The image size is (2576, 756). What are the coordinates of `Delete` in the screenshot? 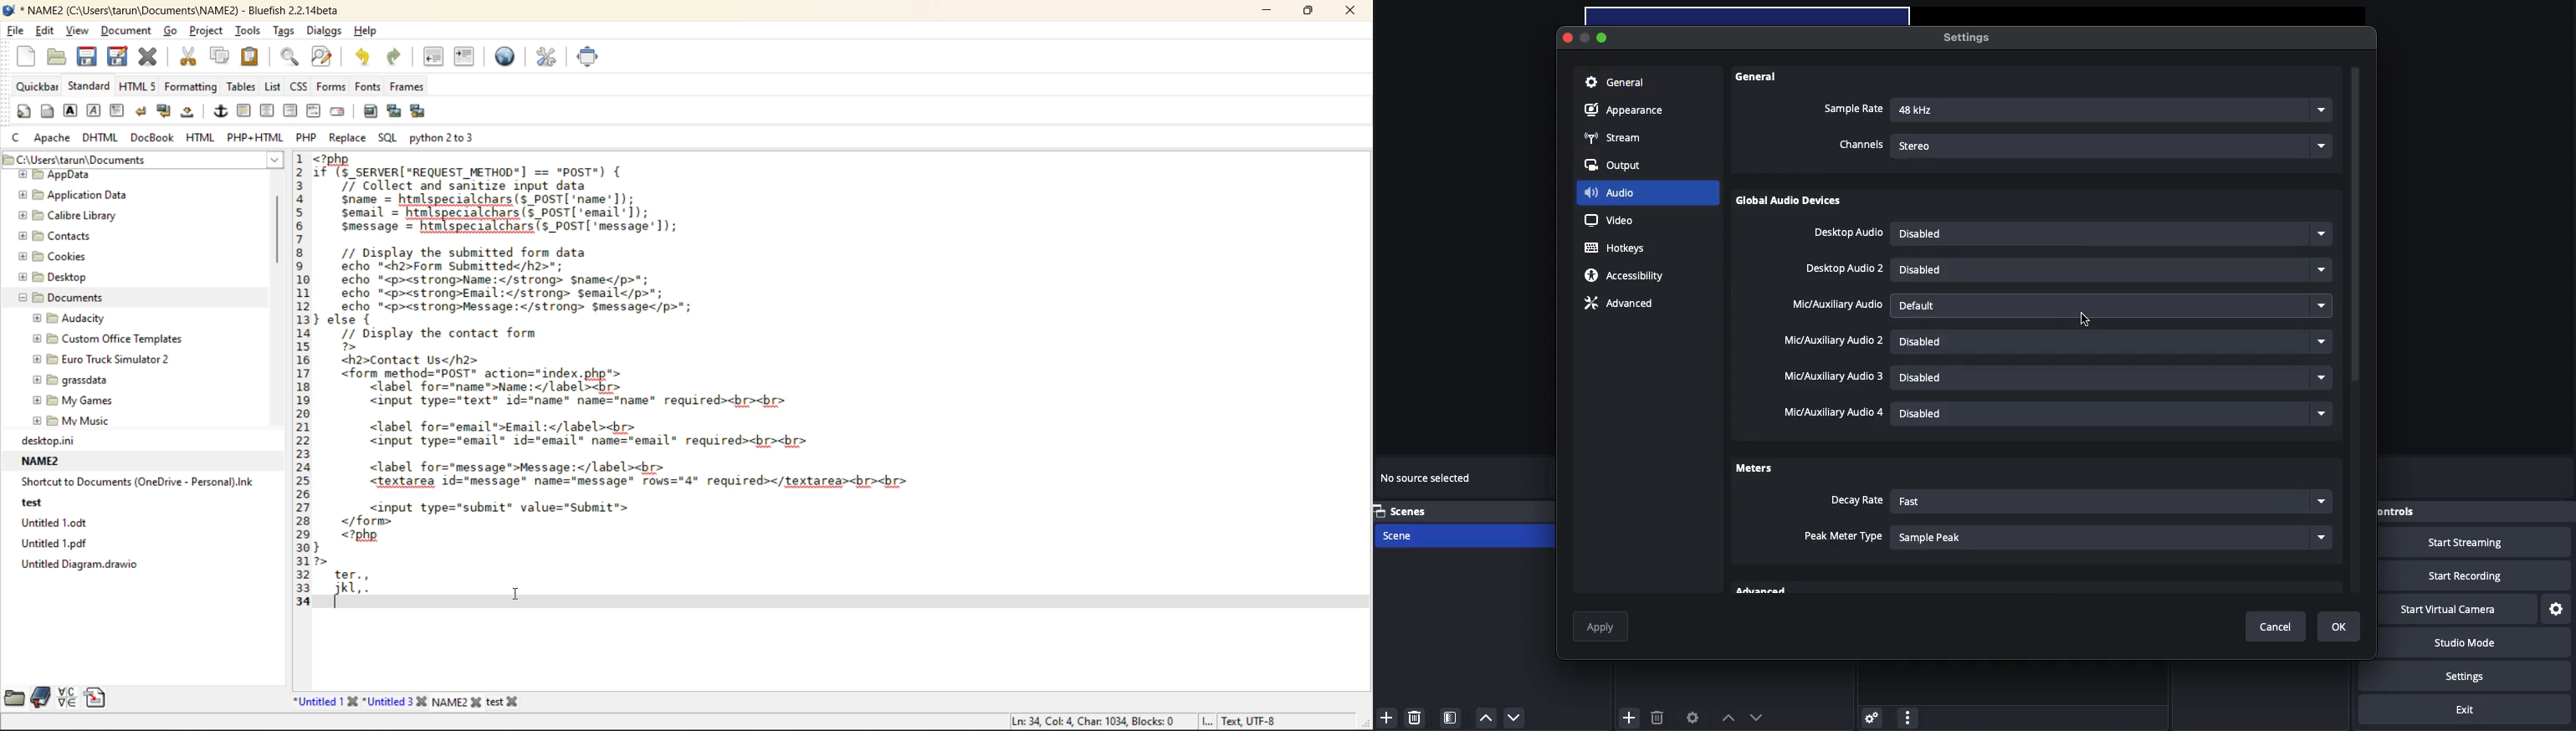 It's located at (1416, 717).